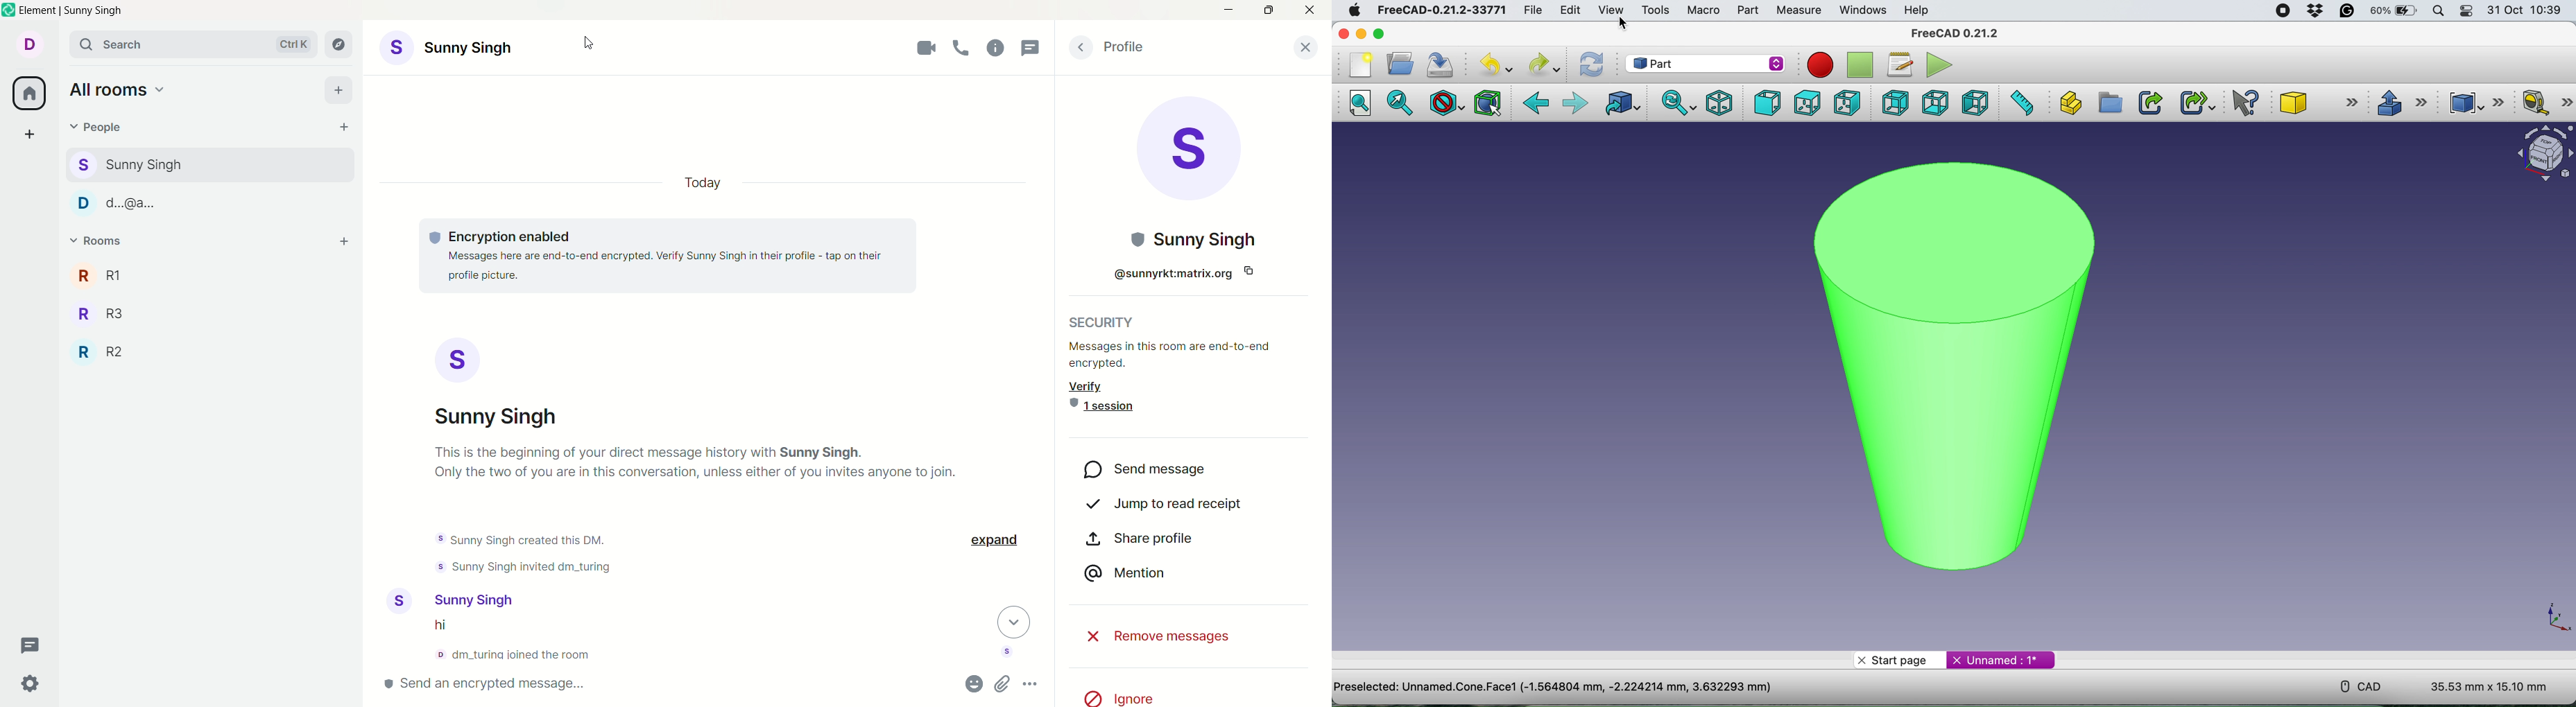 The image size is (2576, 728). Describe the element at coordinates (1977, 103) in the screenshot. I see `left` at that location.